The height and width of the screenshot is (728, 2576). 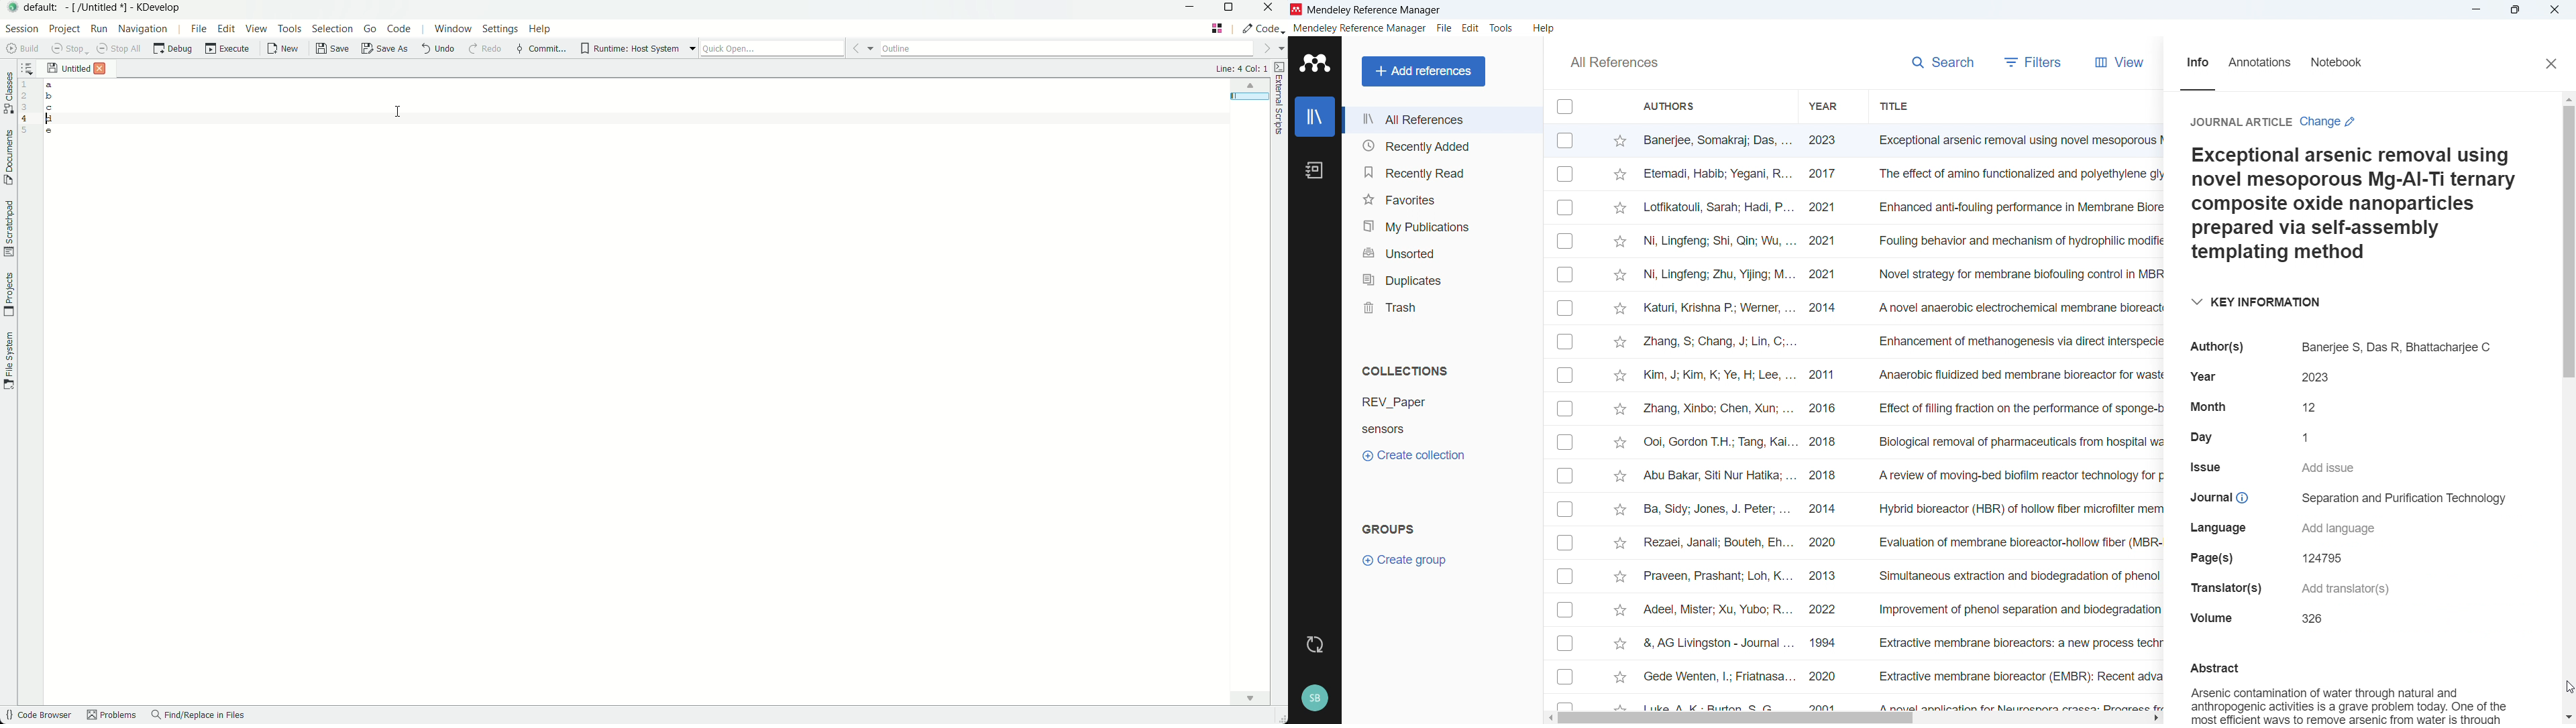 I want to click on 2020, so click(x=1827, y=544).